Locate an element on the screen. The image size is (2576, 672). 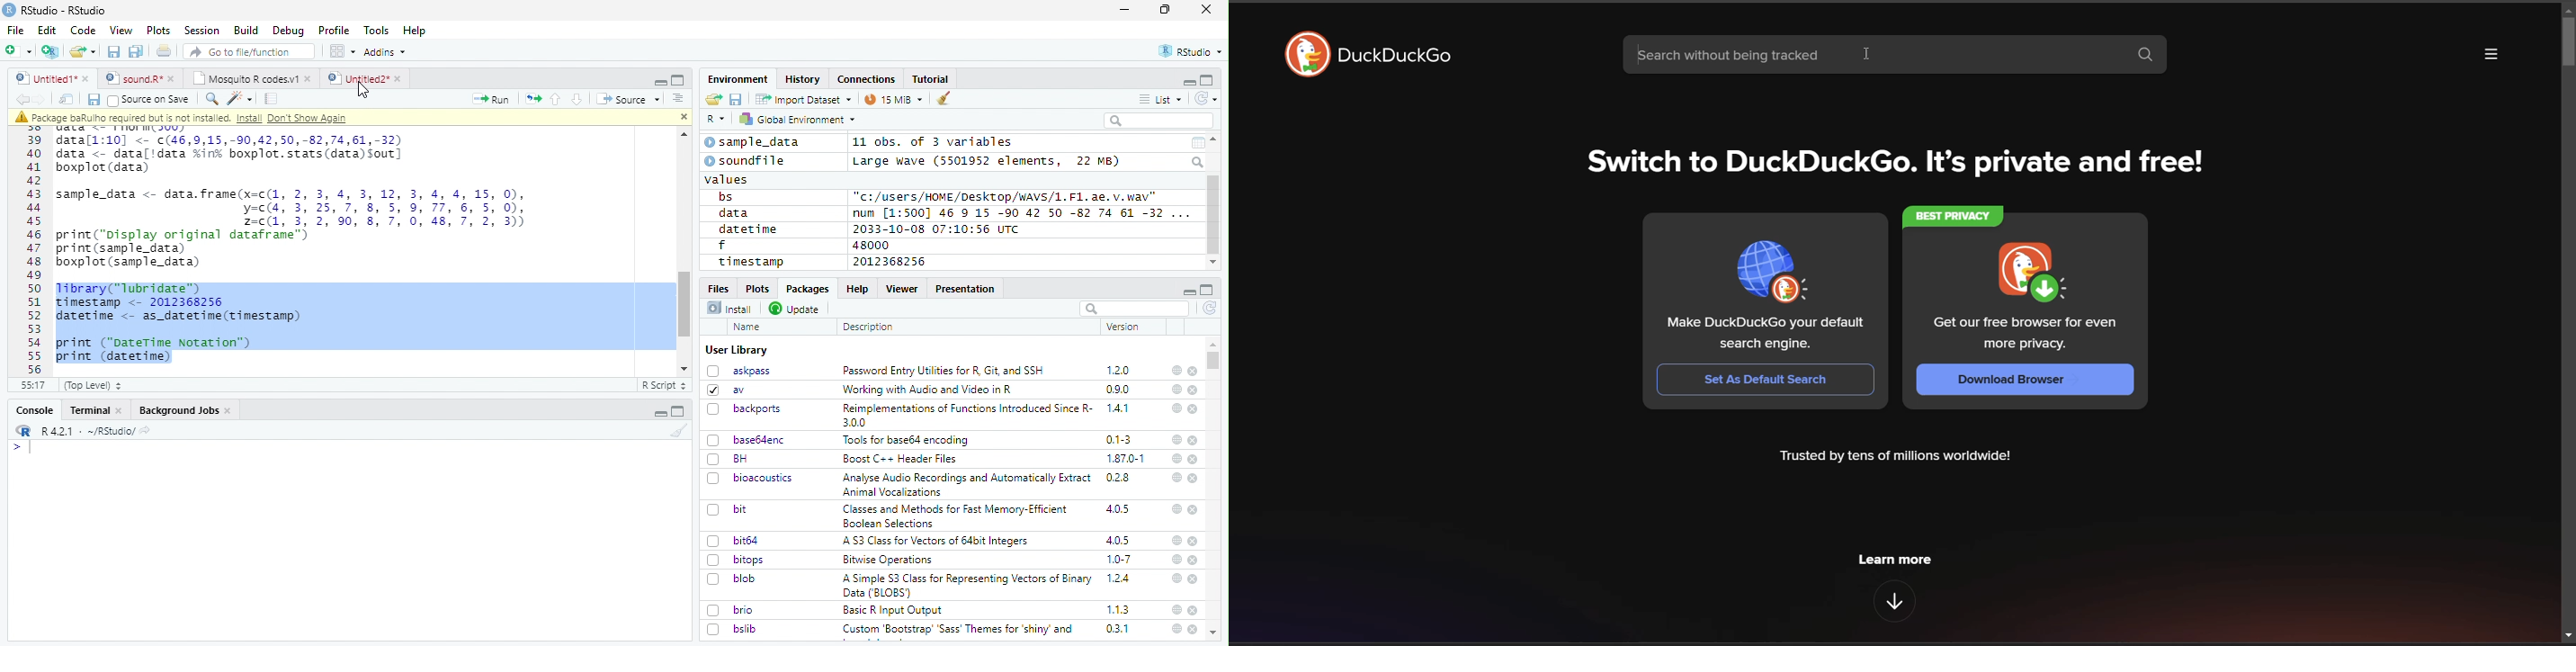
scroll down is located at coordinates (685, 369).